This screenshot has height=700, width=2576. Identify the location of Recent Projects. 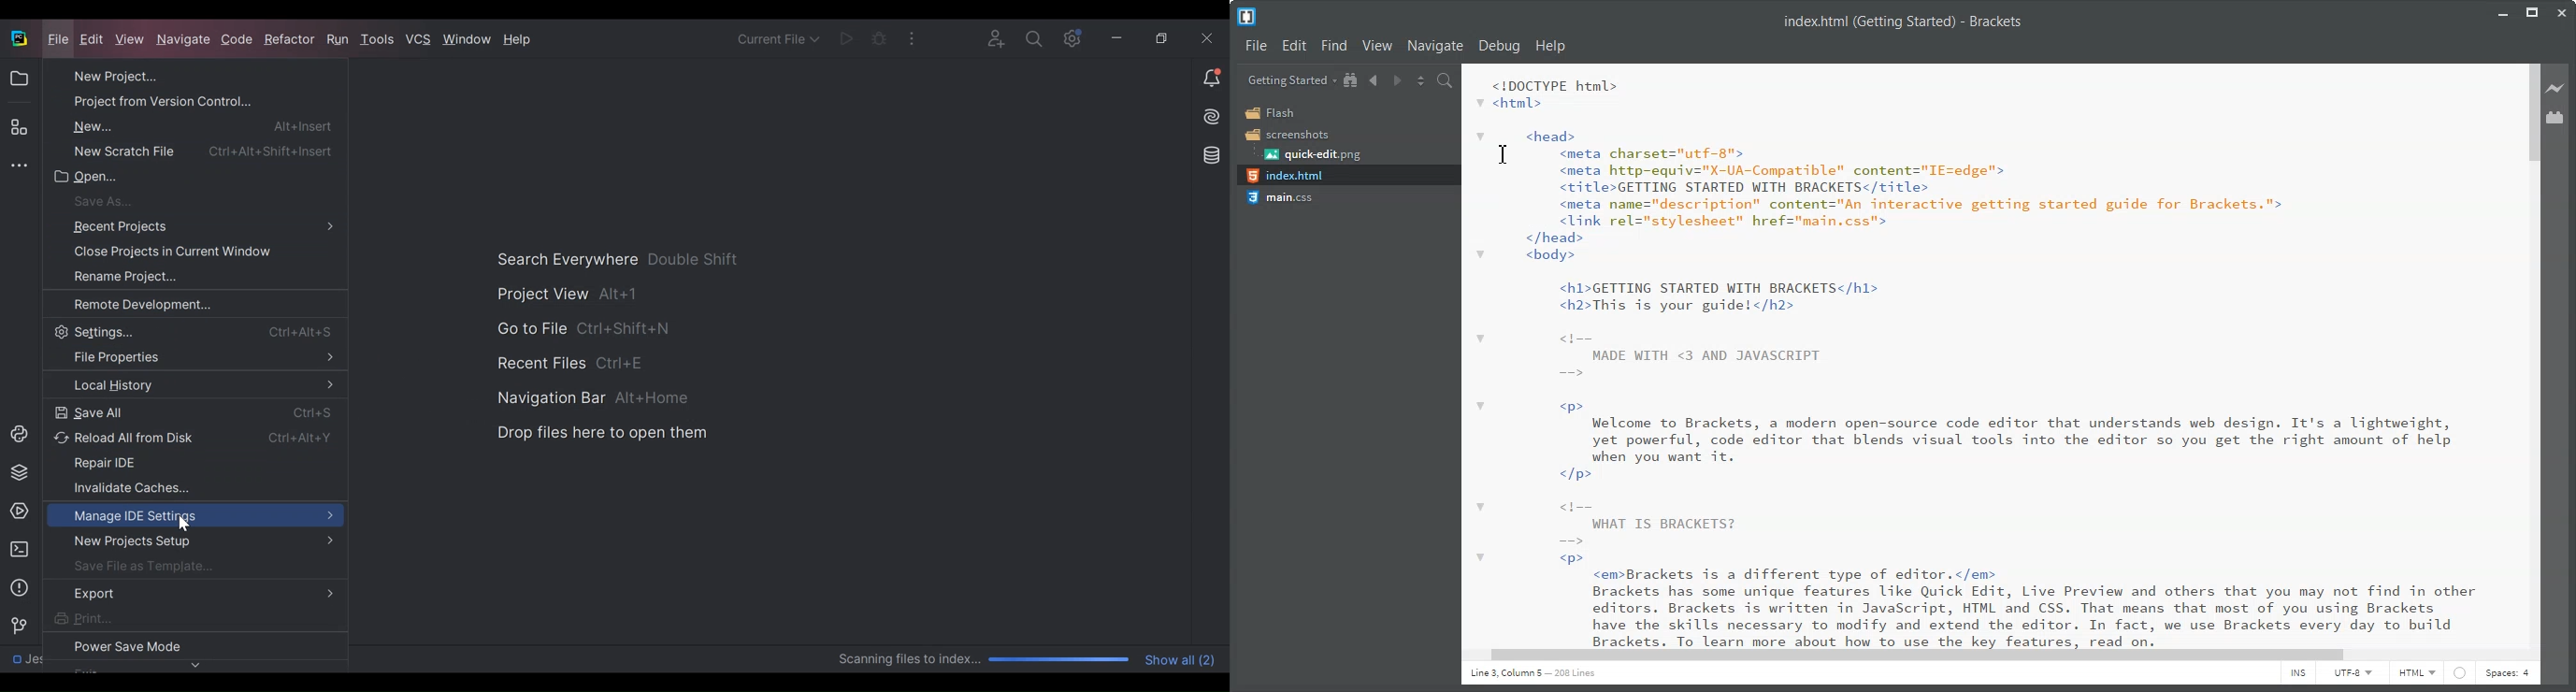
(188, 227).